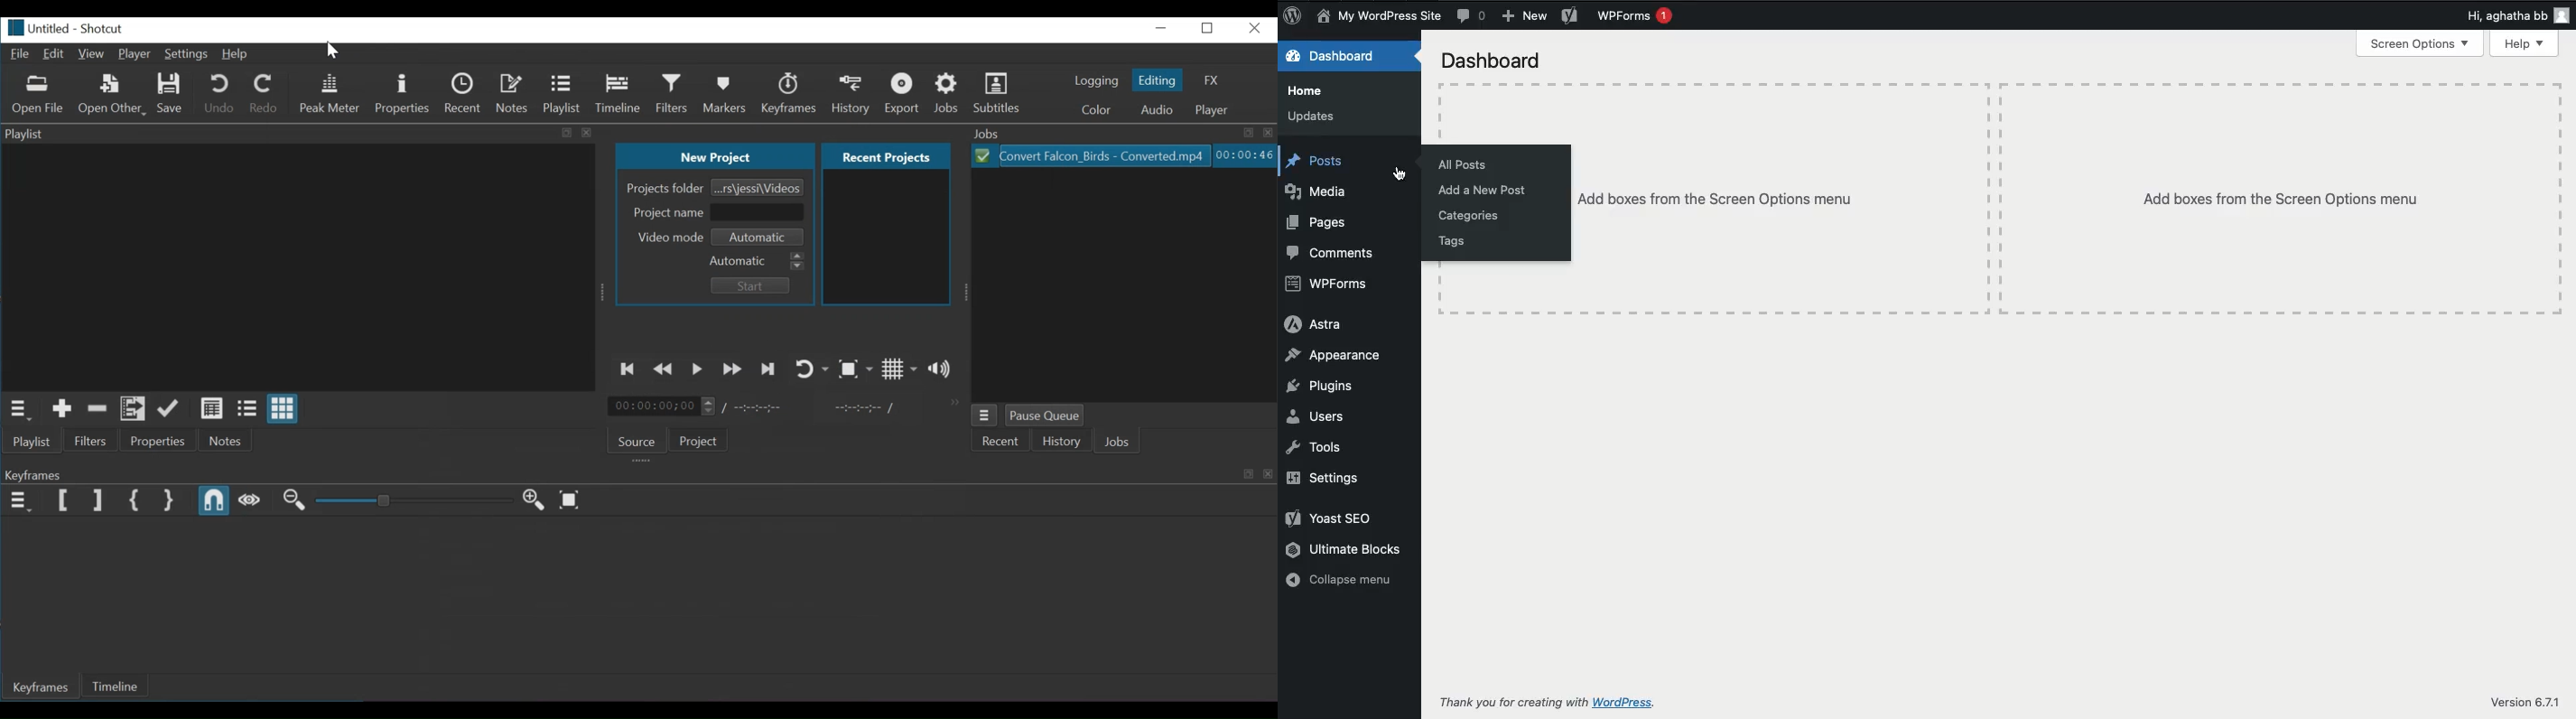  What do you see at coordinates (186, 56) in the screenshot?
I see `Settings` at bounding box center [186, 56].